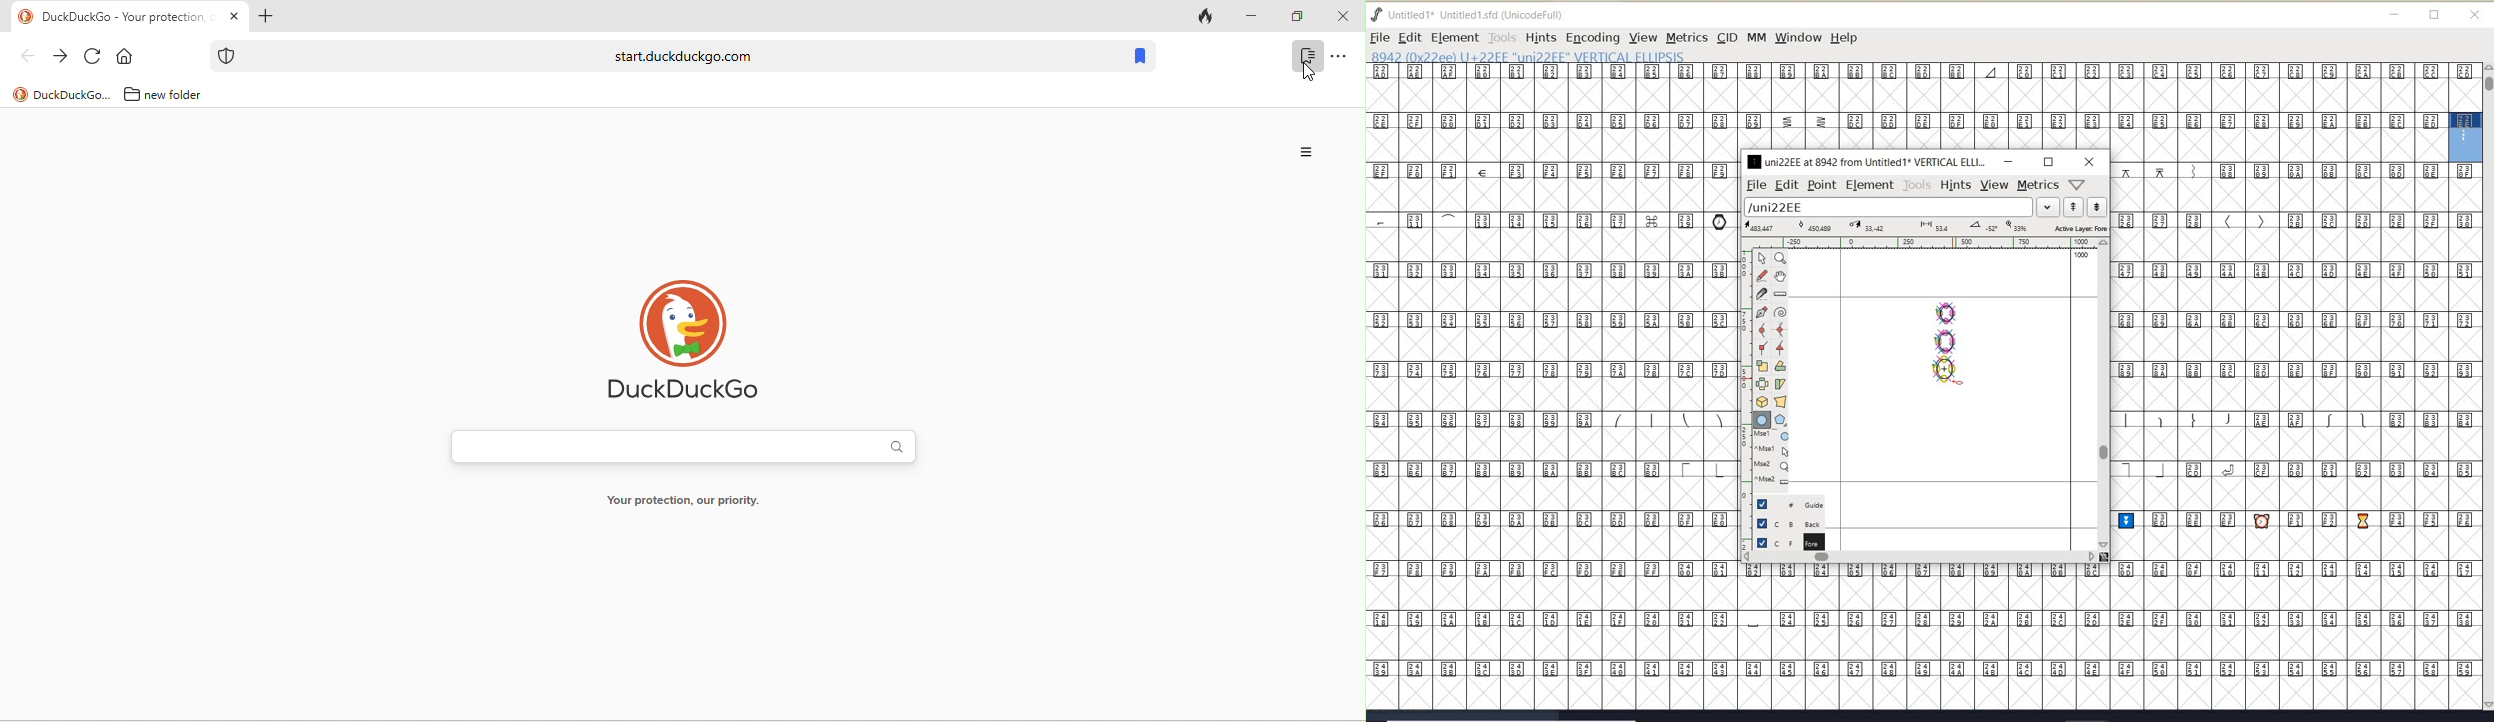 The width and height of the screenshot is (2520, 728). I want to click on forward, so click(59, 56).